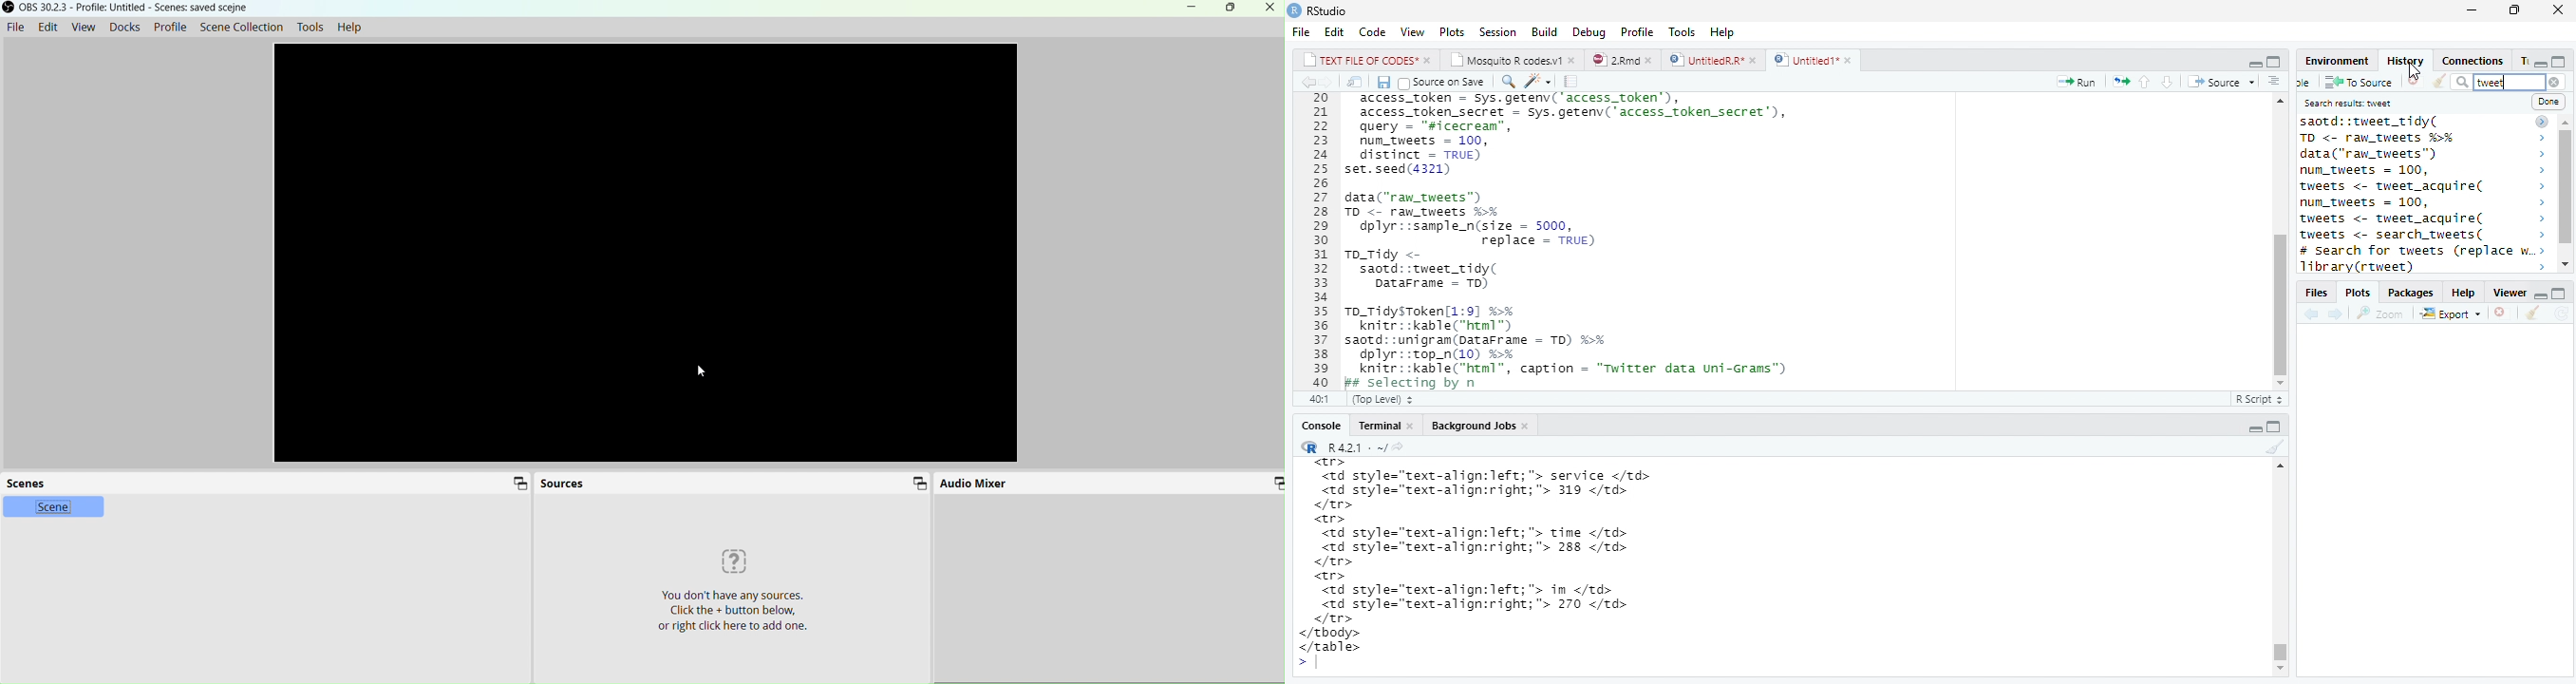  I want to click on show document outline, so click(2278, 80).